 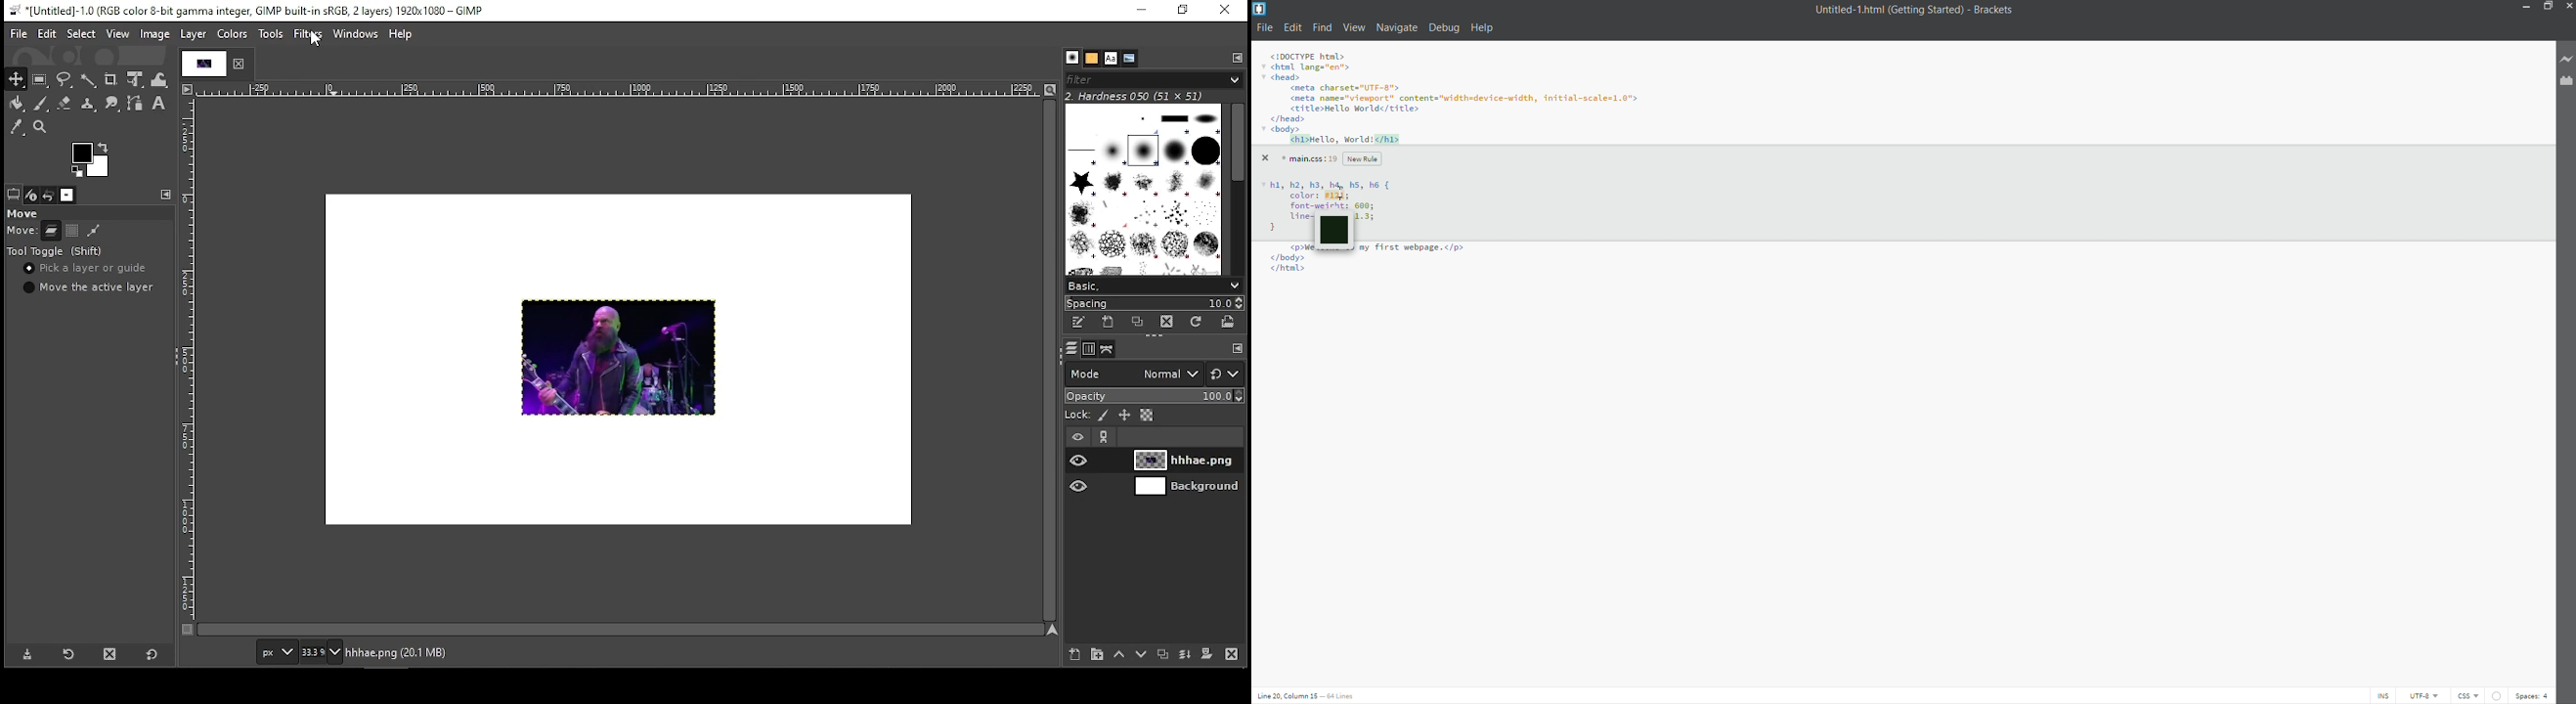 What do you see at coordinates (19, 32) in the screenshot?
I see `file` at bounding box center [19, 32].